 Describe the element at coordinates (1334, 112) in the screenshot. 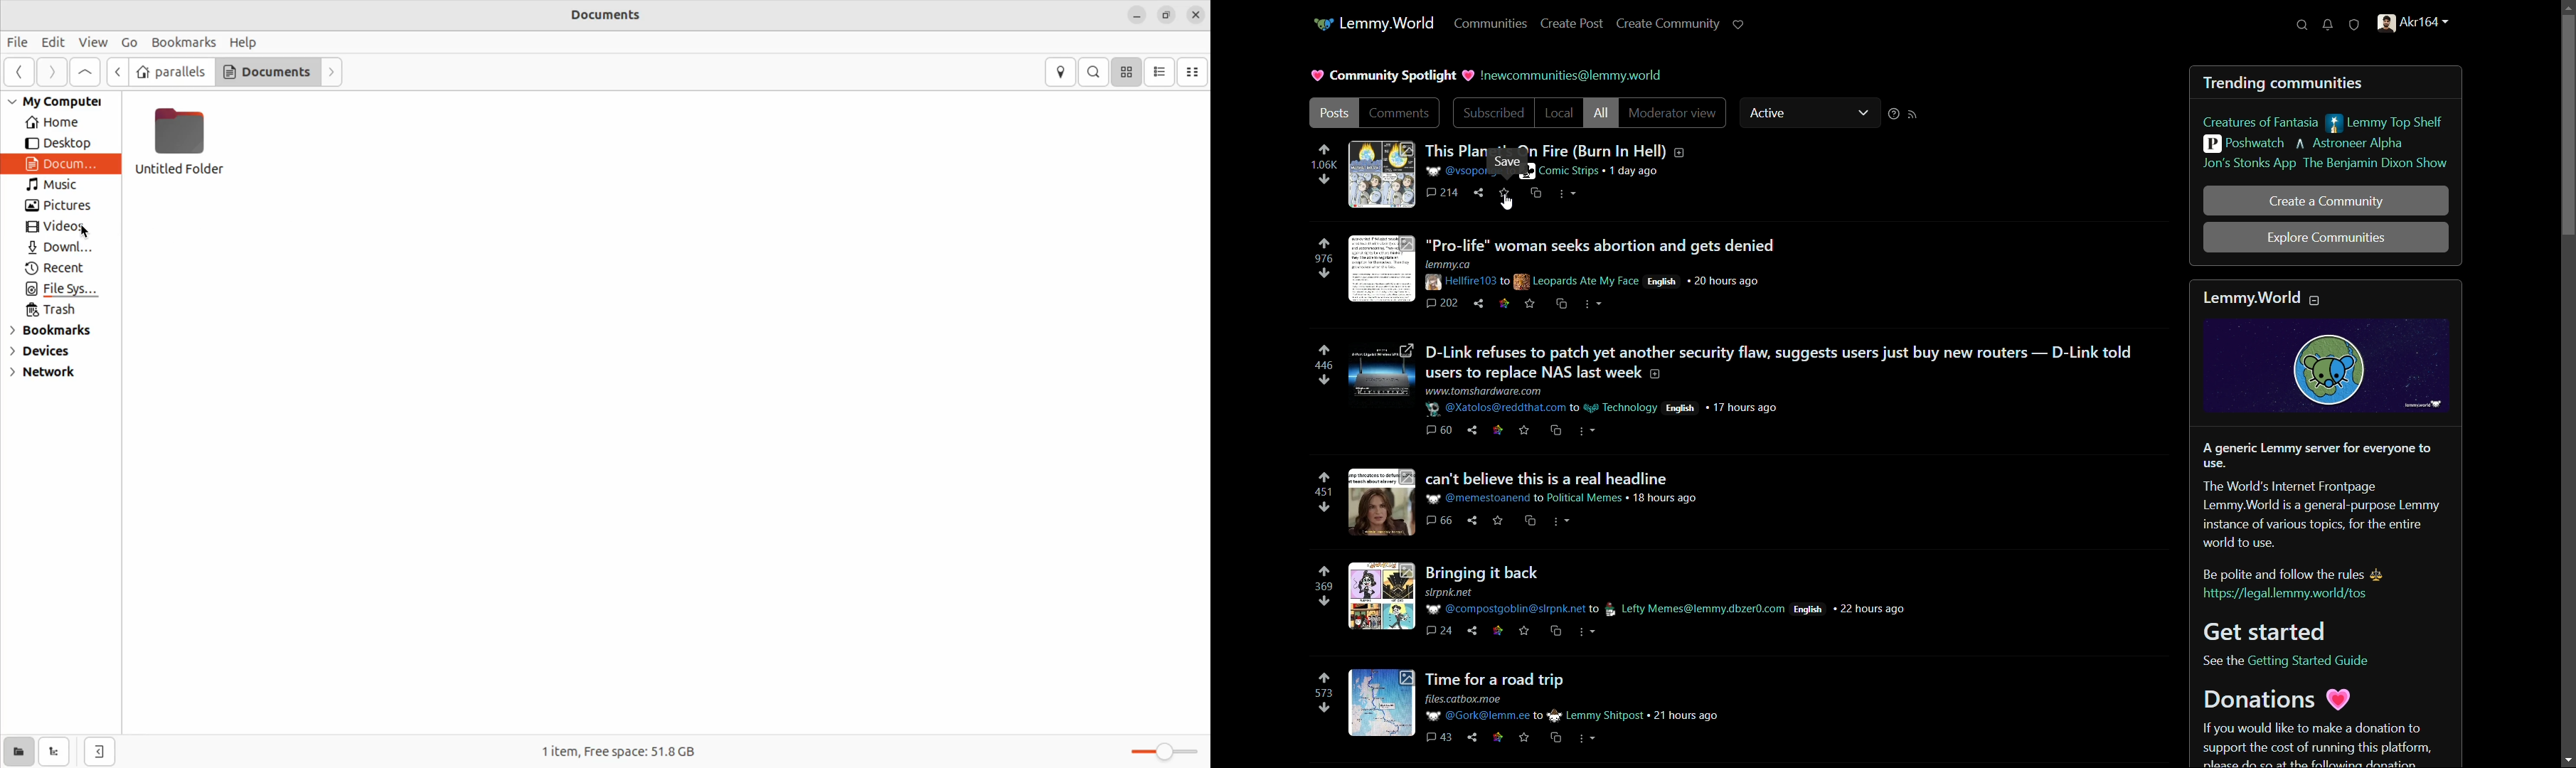

I see `posts` at that location.